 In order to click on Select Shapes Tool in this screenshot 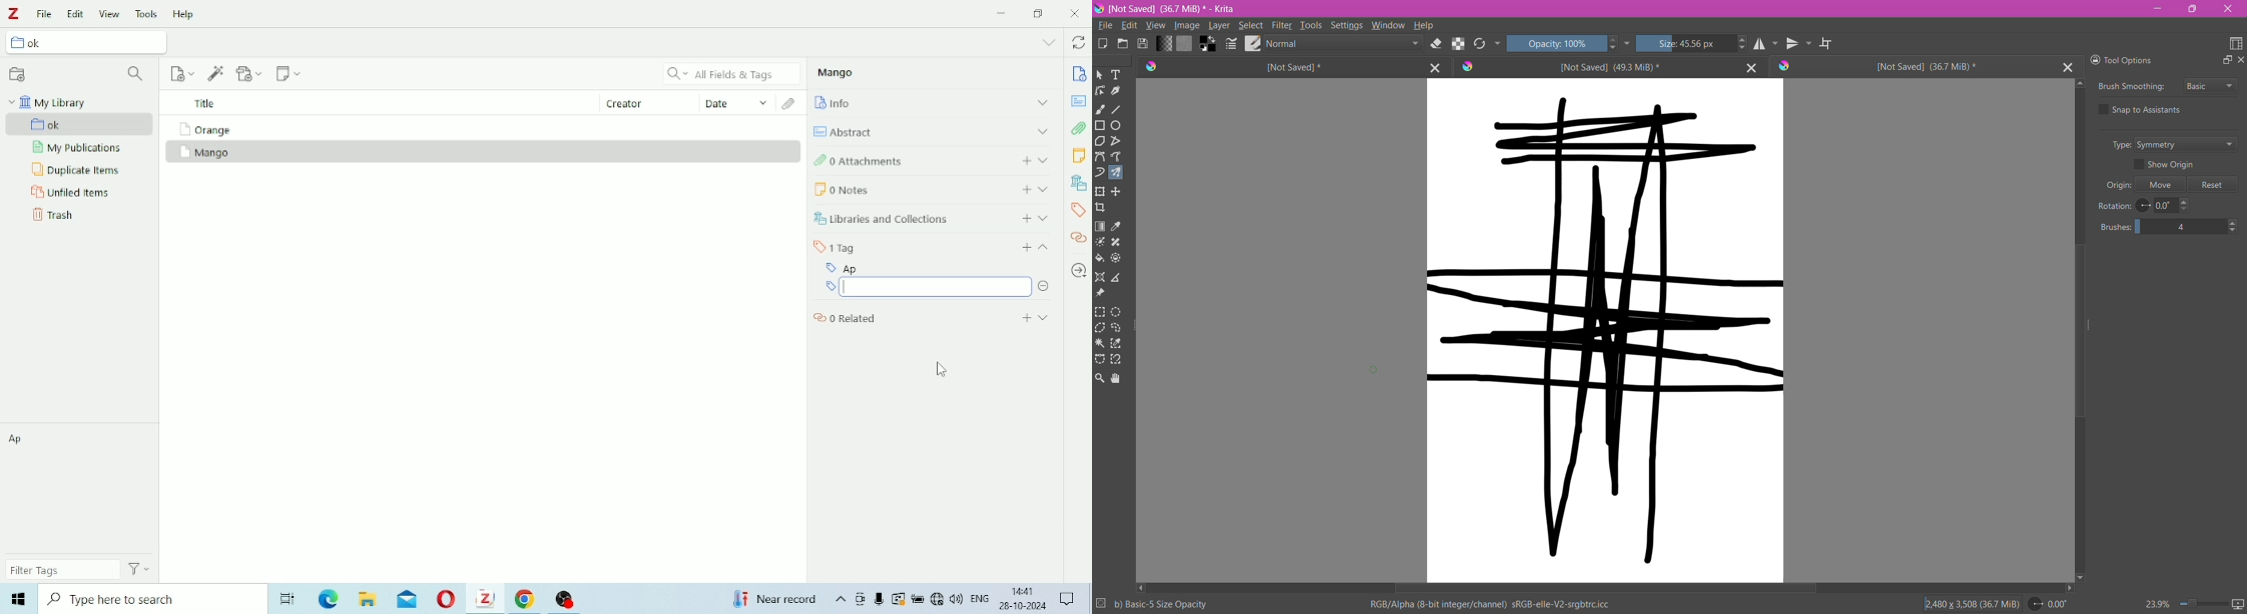, I will do `click(1100, 75)`.